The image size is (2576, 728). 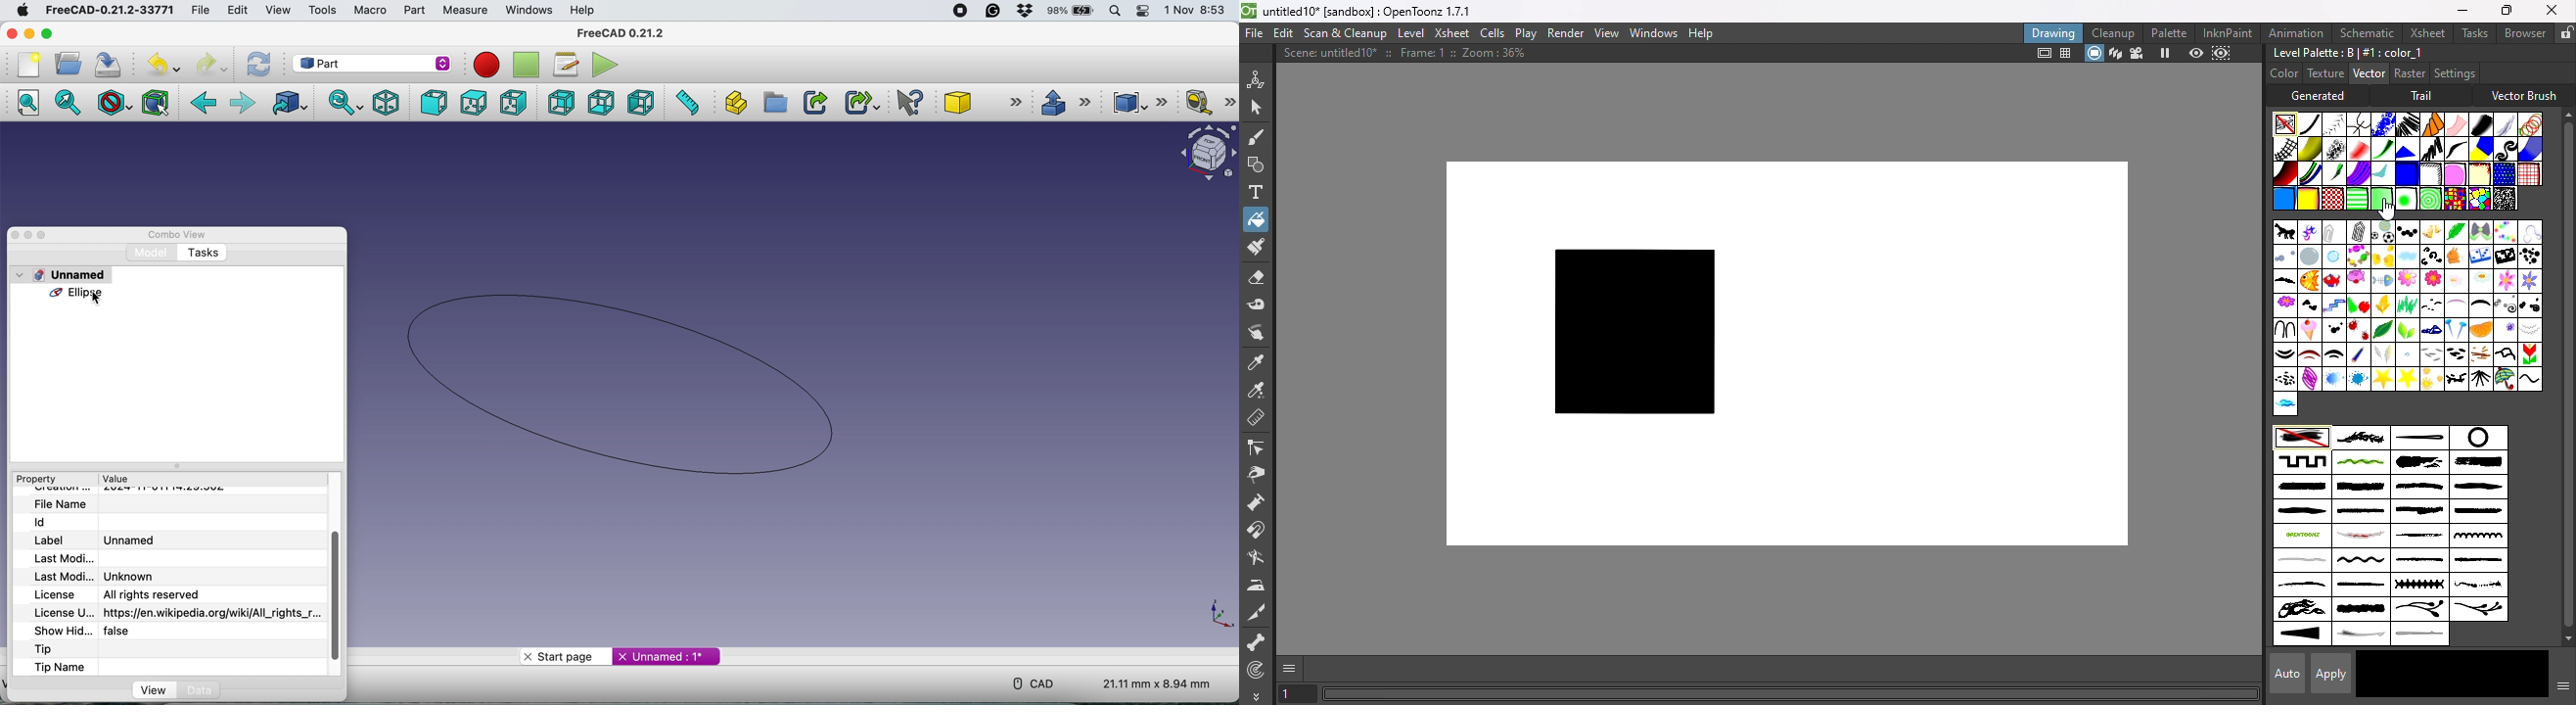 What do you see at coordinates (1219, 618) in the screenshot?
I see `xy coordinate` at bounding box center [1219, 618].